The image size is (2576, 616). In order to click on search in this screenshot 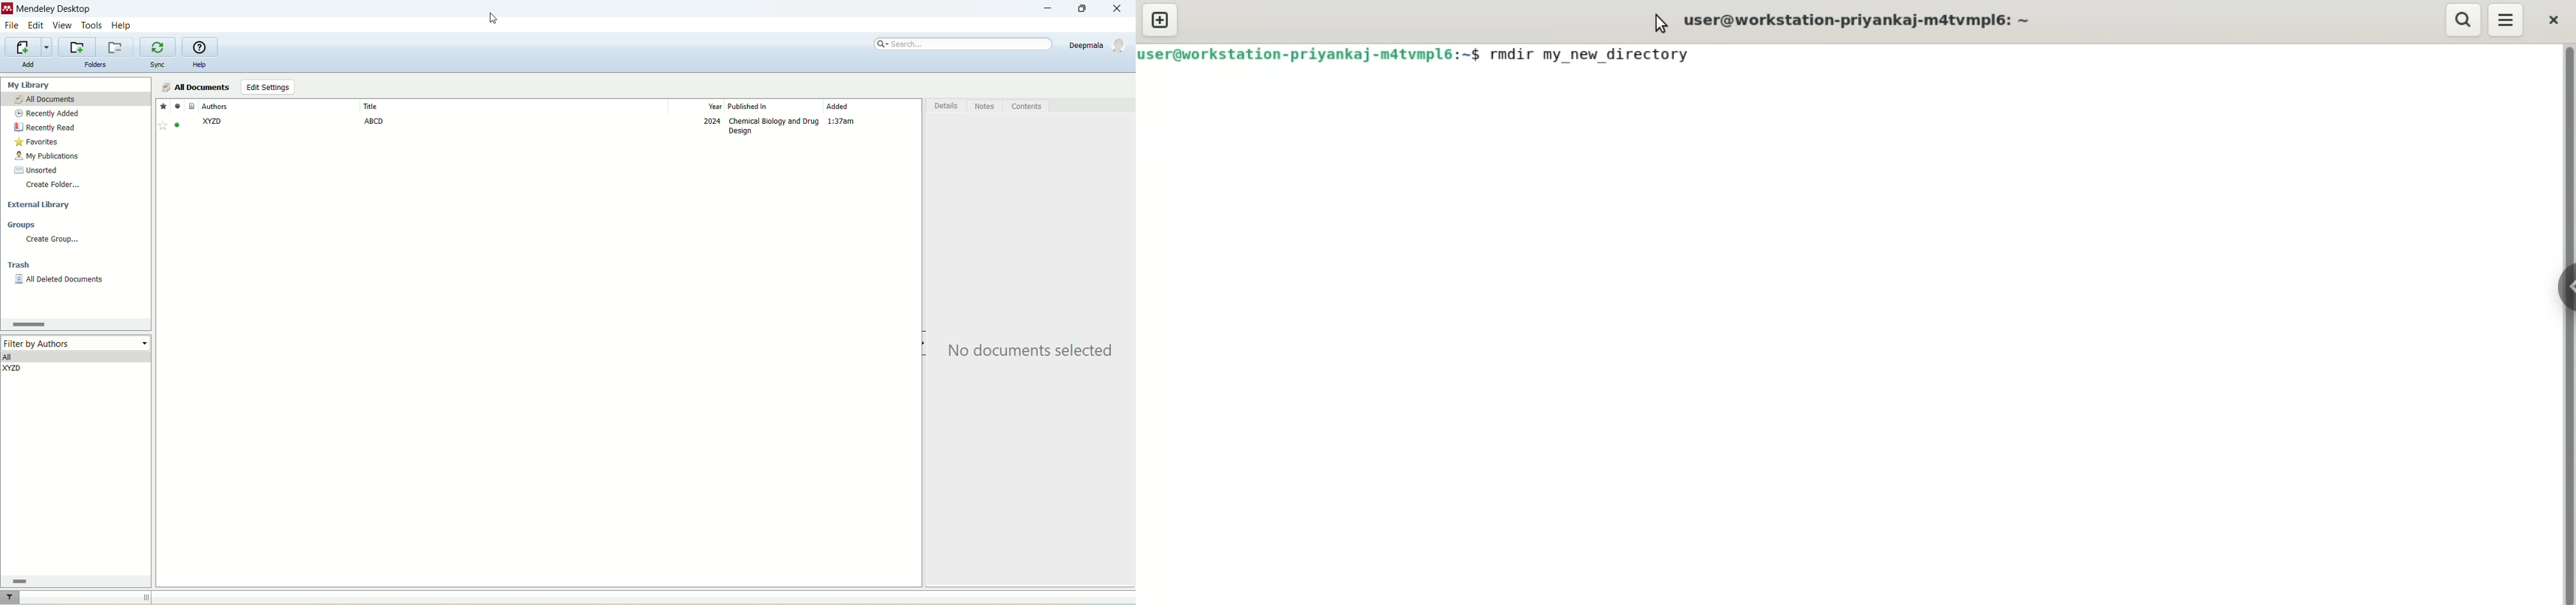, I will do `click(964, 44)`.